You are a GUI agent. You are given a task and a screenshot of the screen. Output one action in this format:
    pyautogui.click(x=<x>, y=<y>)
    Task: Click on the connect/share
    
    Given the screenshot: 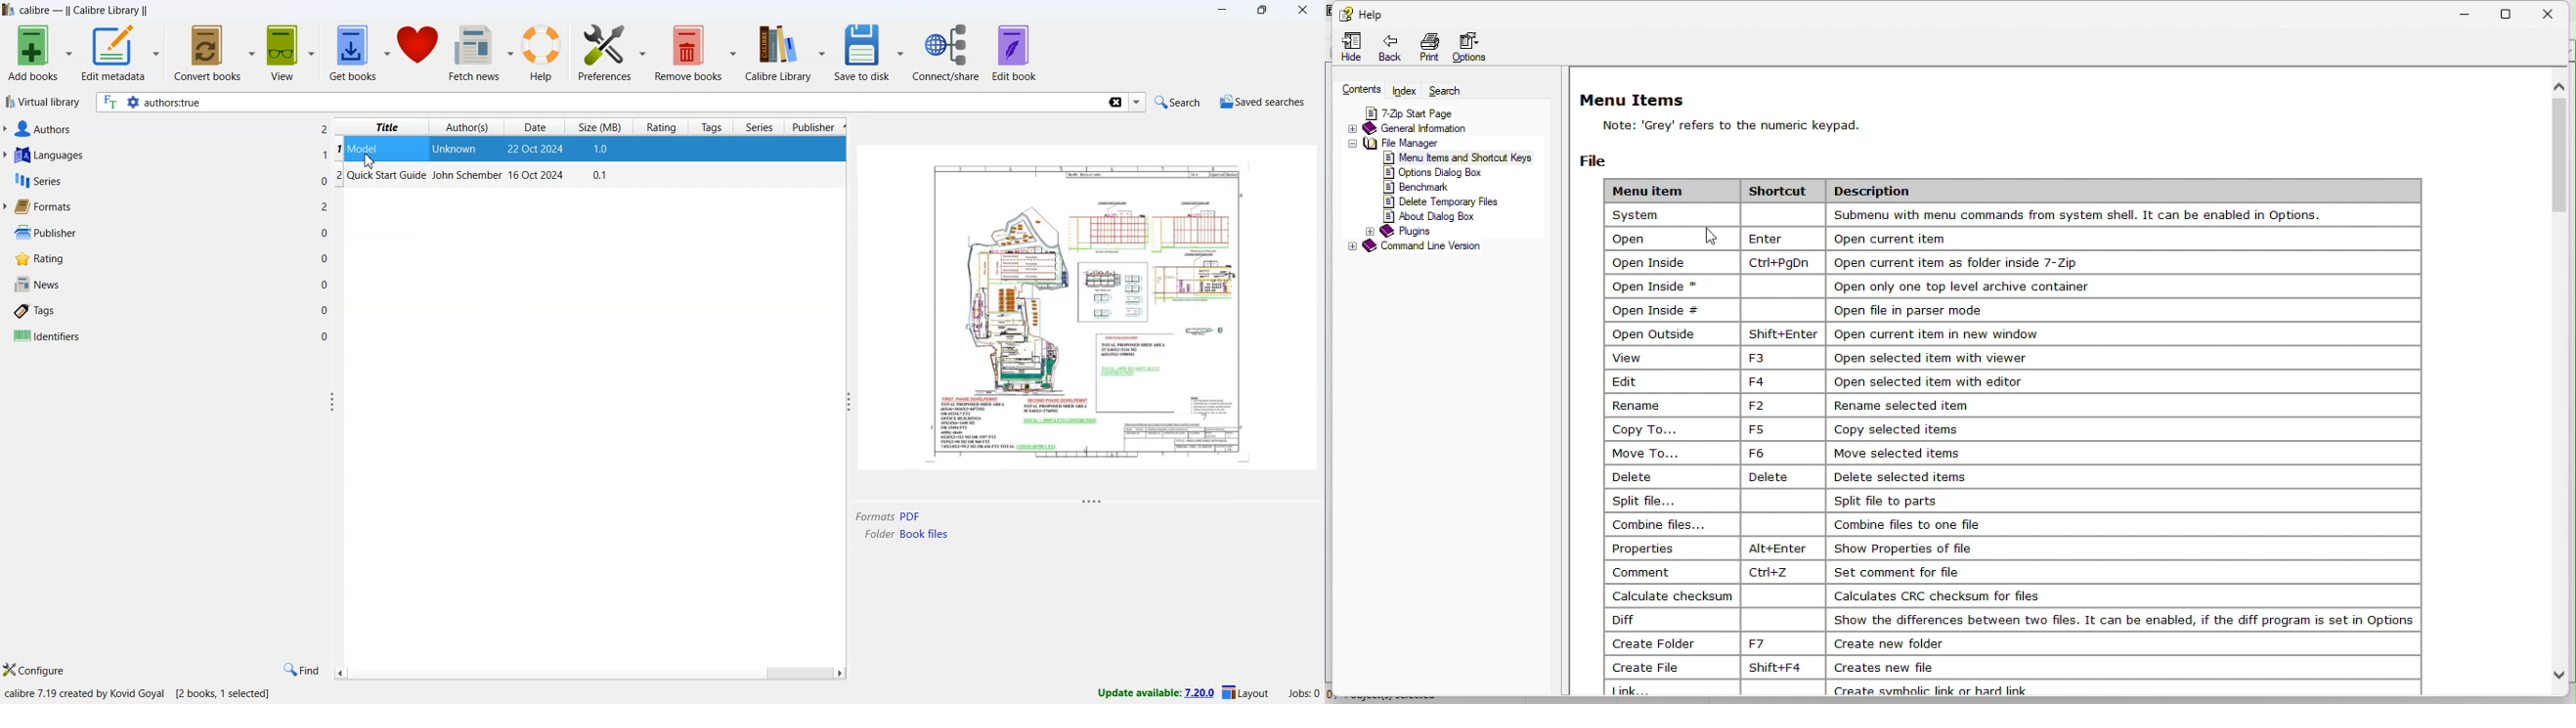 What is the action you would take?
    pyautogui.click(x=949, y=52)
    